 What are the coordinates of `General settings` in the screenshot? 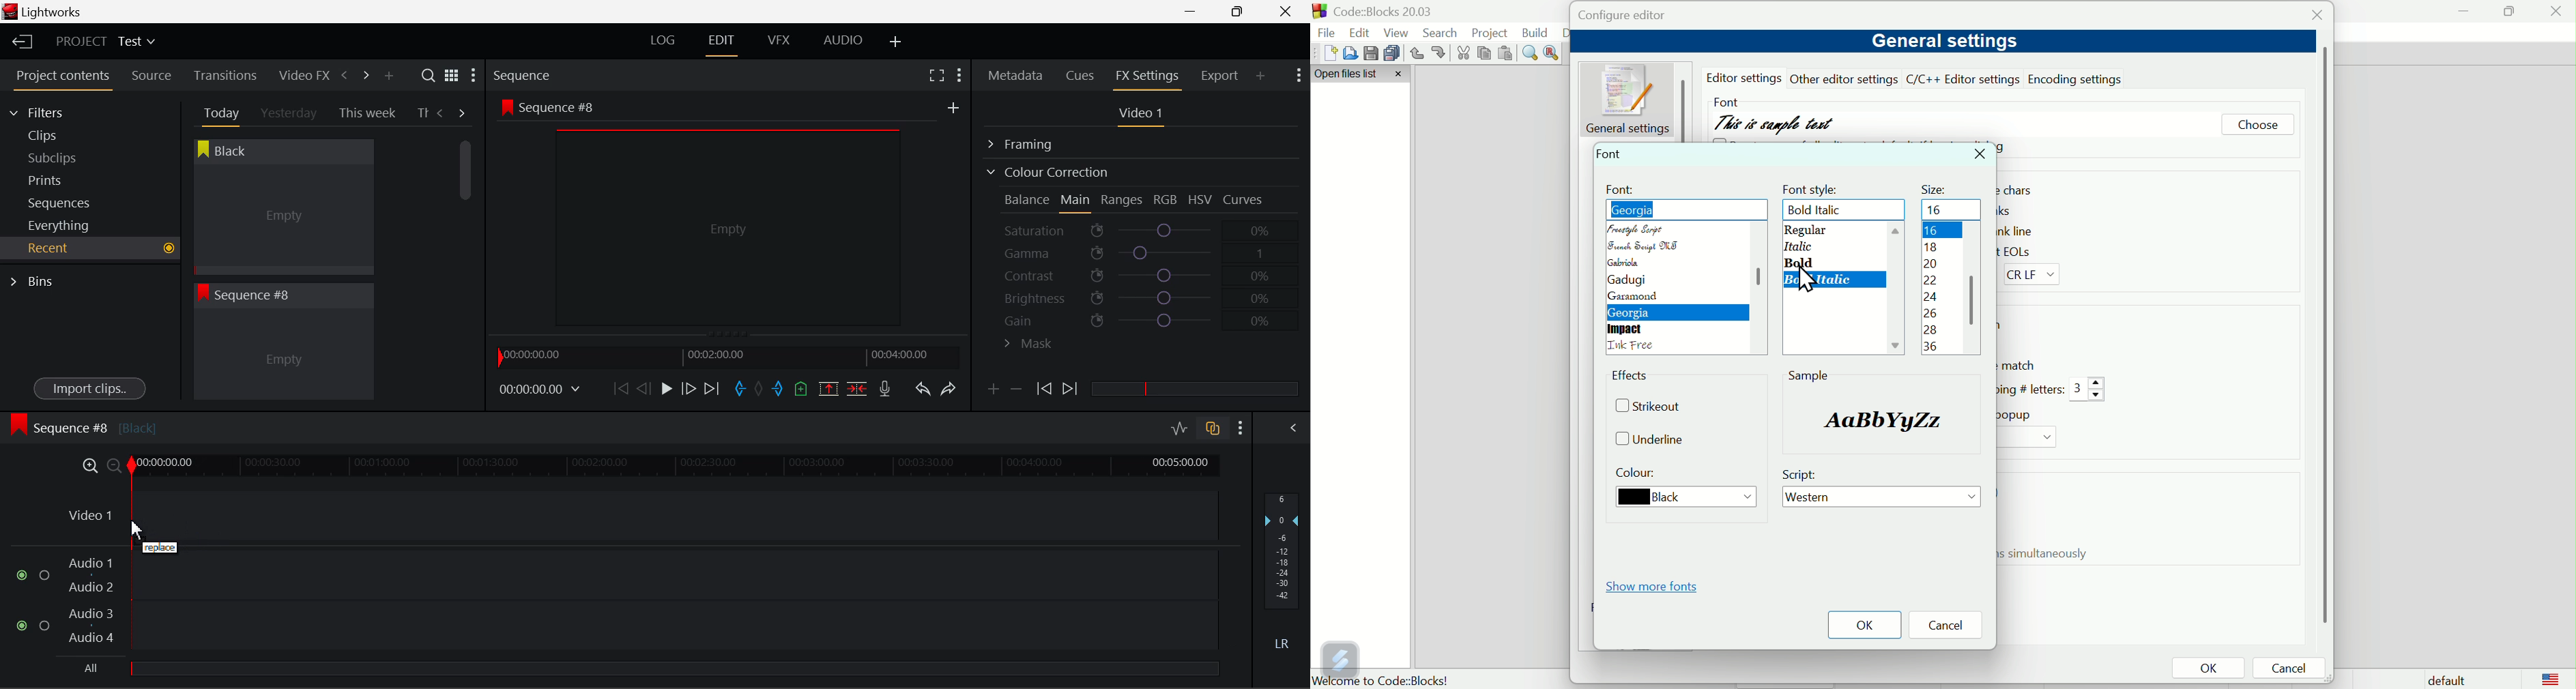 It's located at (1942, 42).